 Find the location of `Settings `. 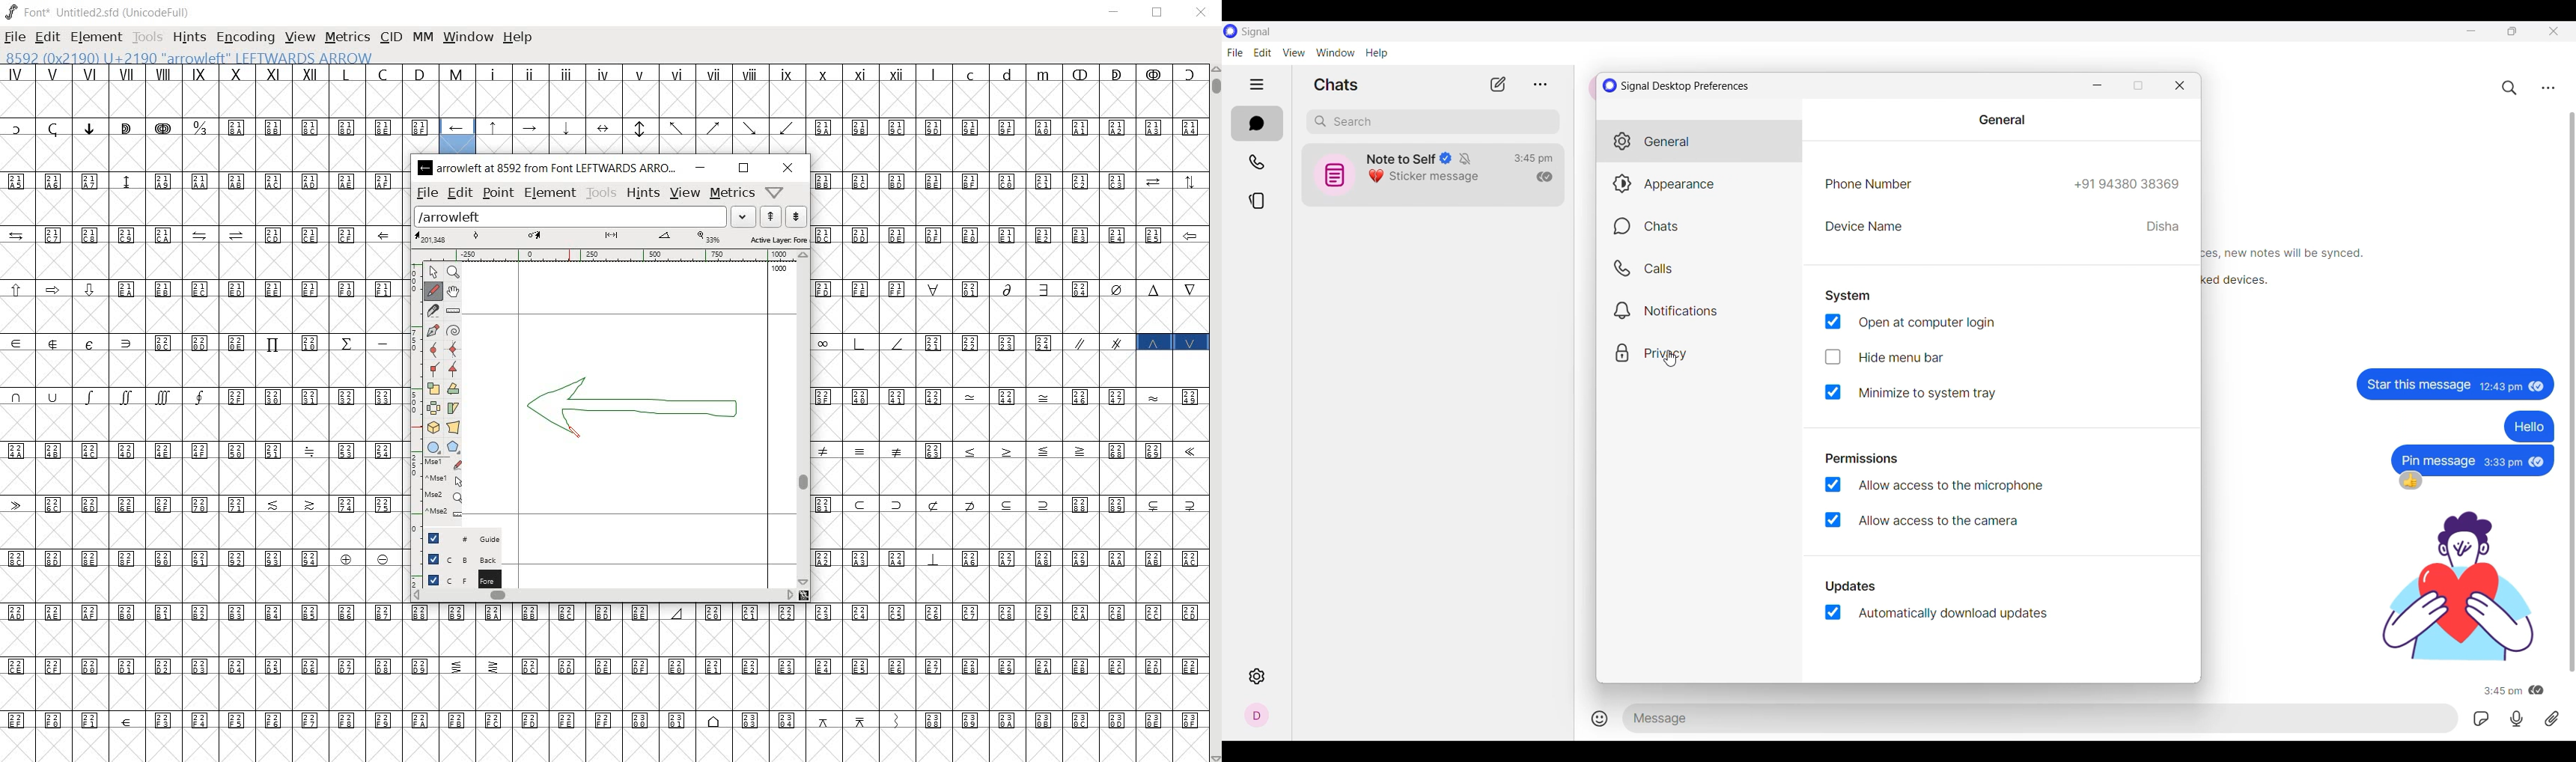

Settings  is located at coordinates (1256, 677).